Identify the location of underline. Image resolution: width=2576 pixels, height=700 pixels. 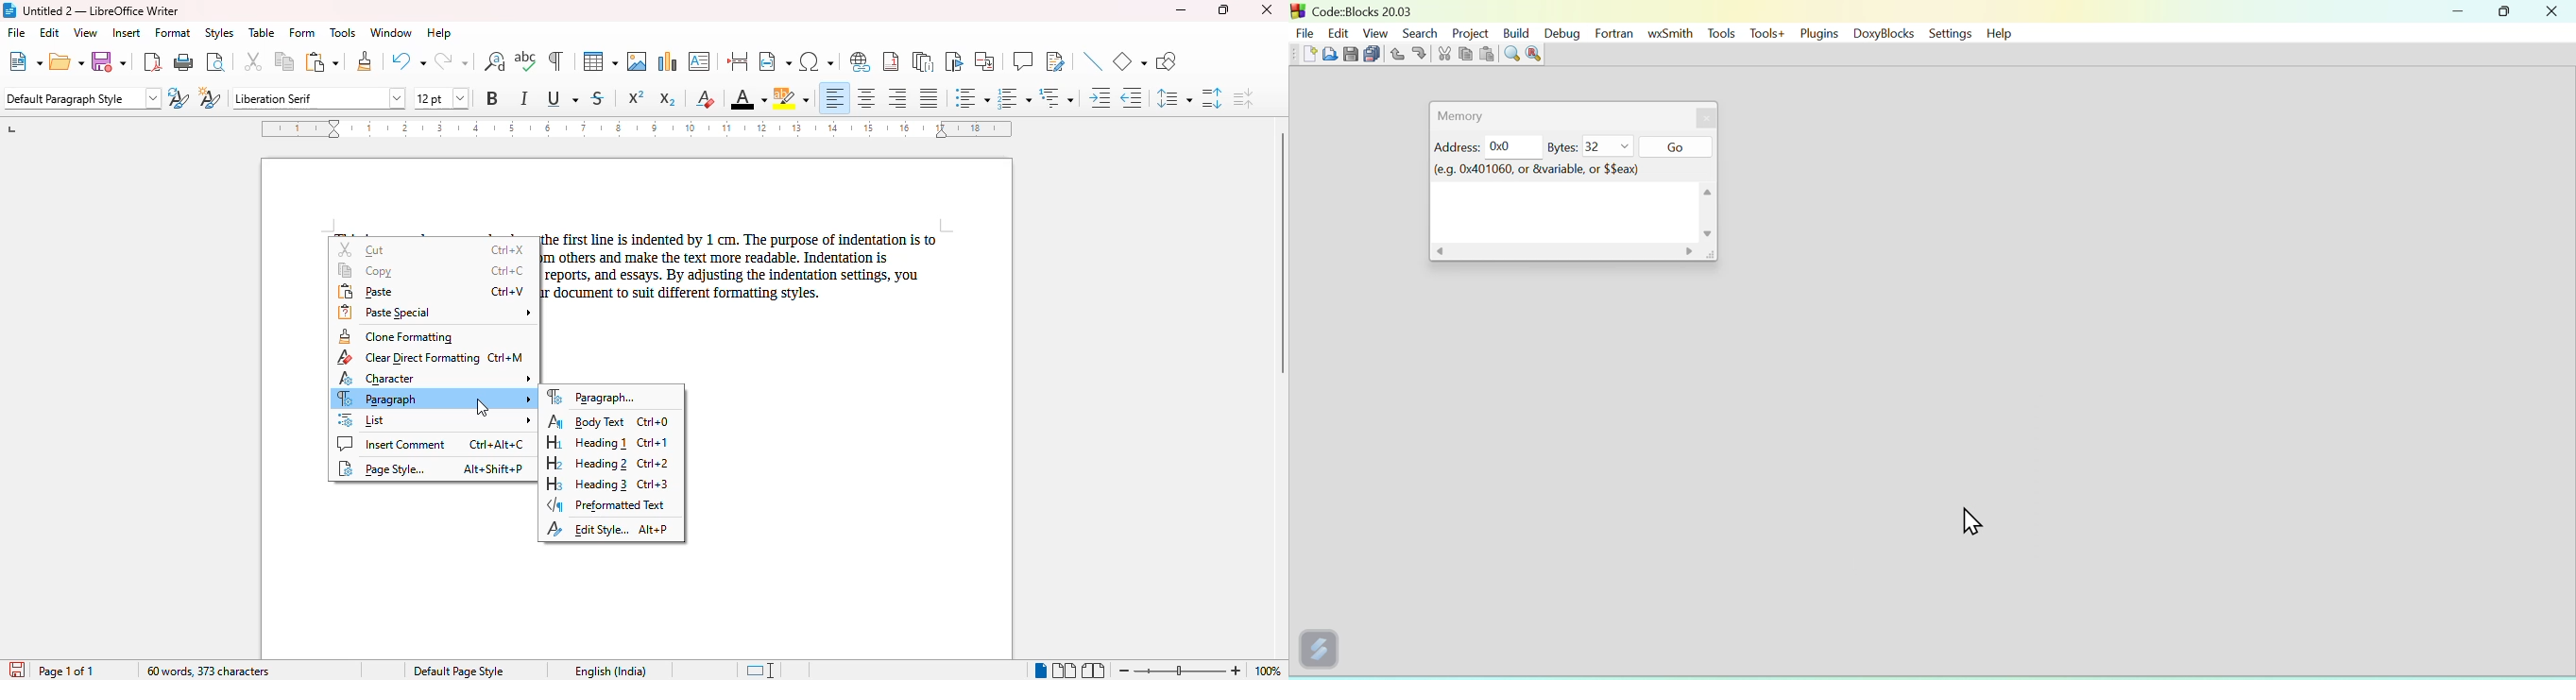
(561, 99).